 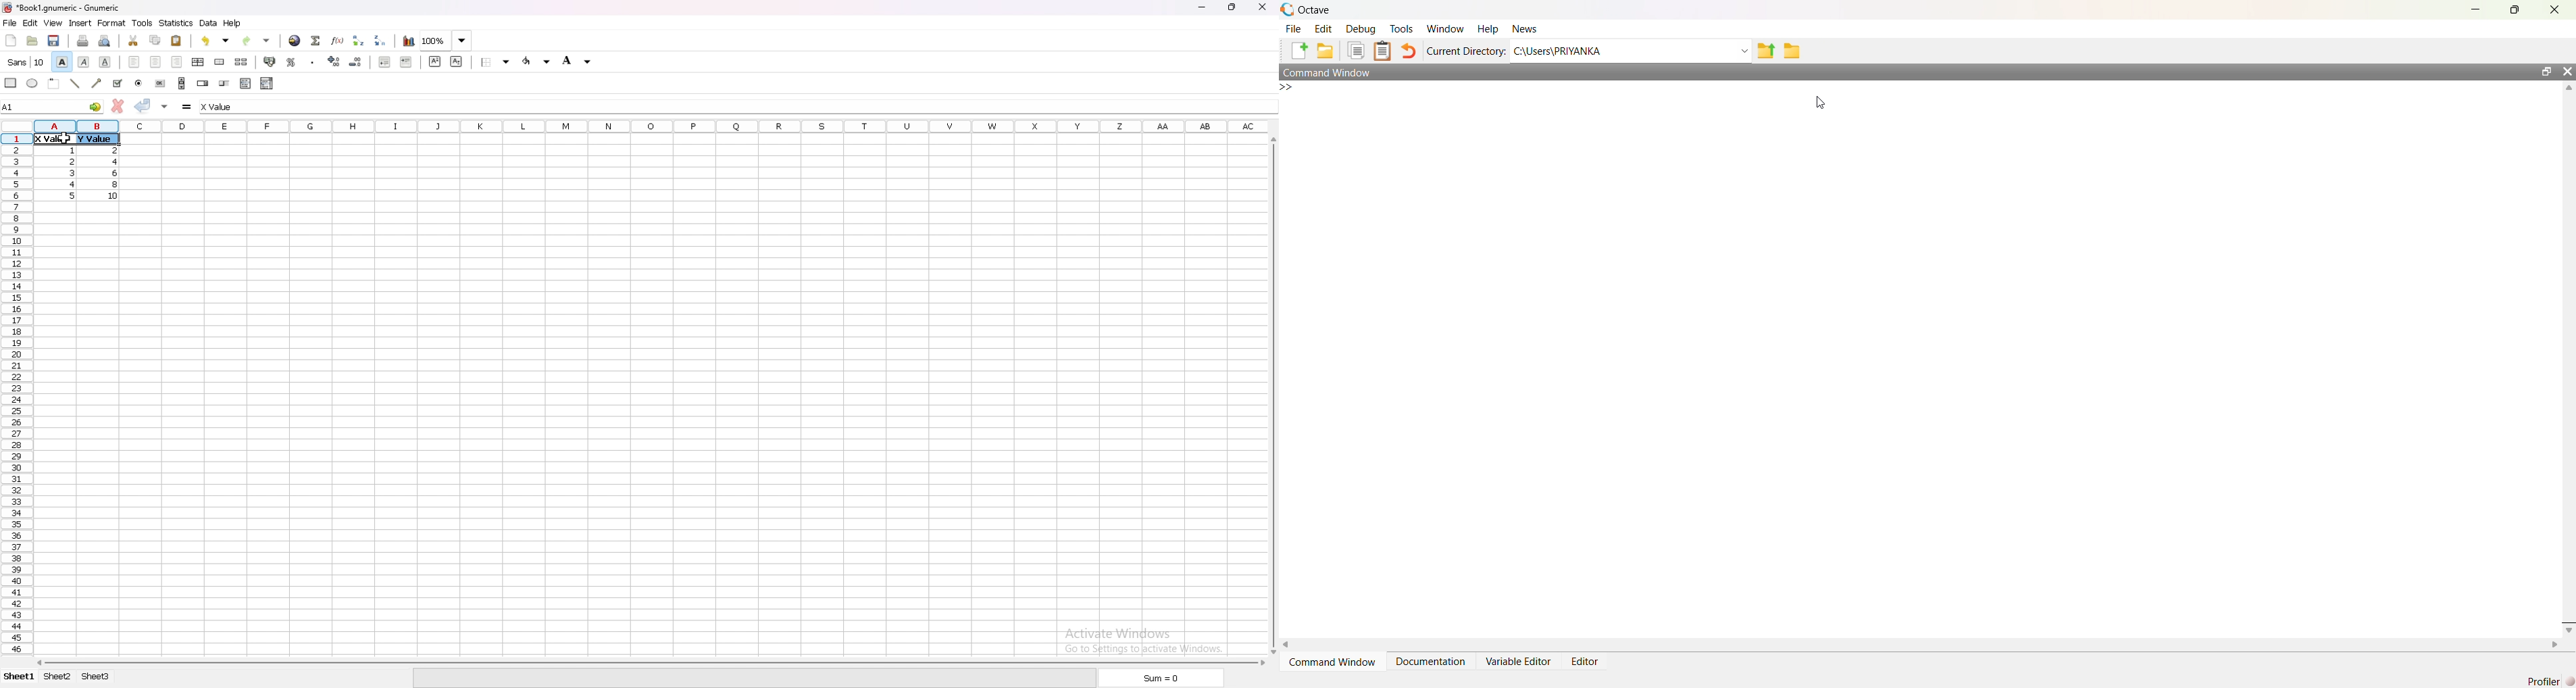 I want to click on font, so click(x=26, y=62).